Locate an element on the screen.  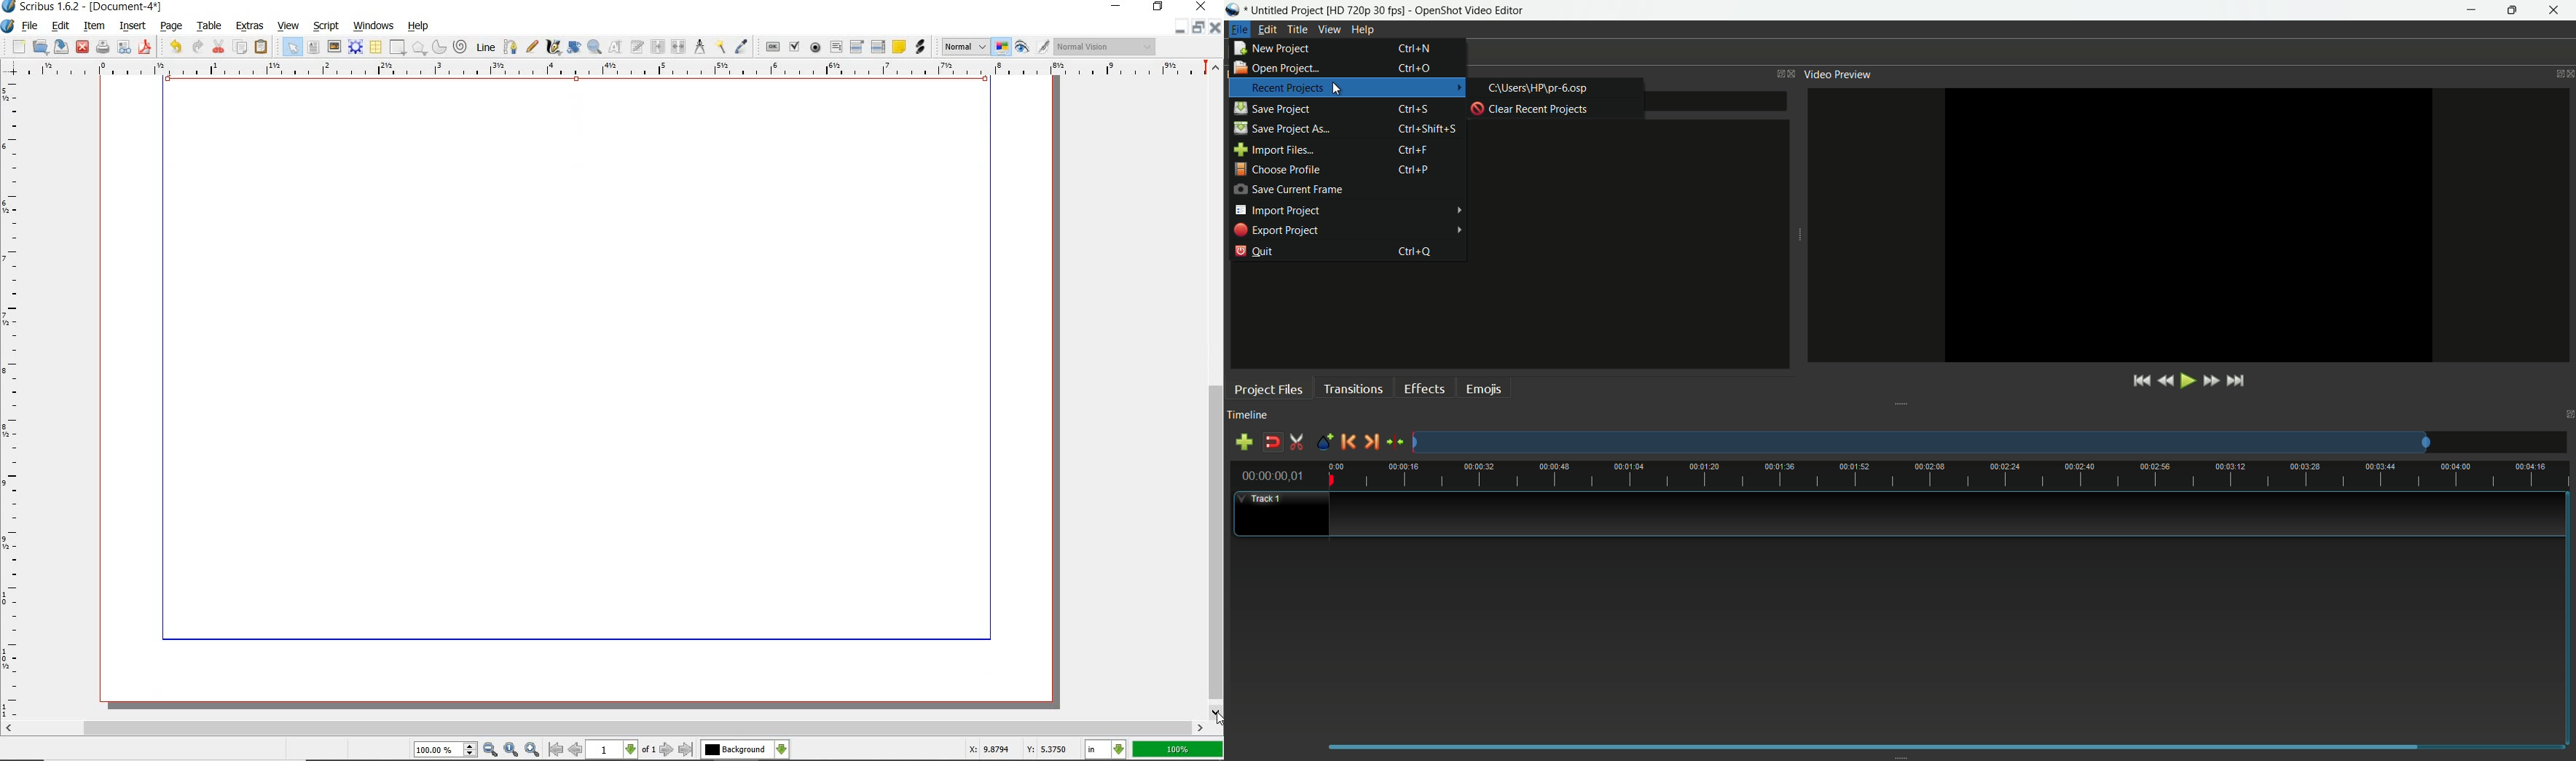
table is located at coordinates (210, 26).